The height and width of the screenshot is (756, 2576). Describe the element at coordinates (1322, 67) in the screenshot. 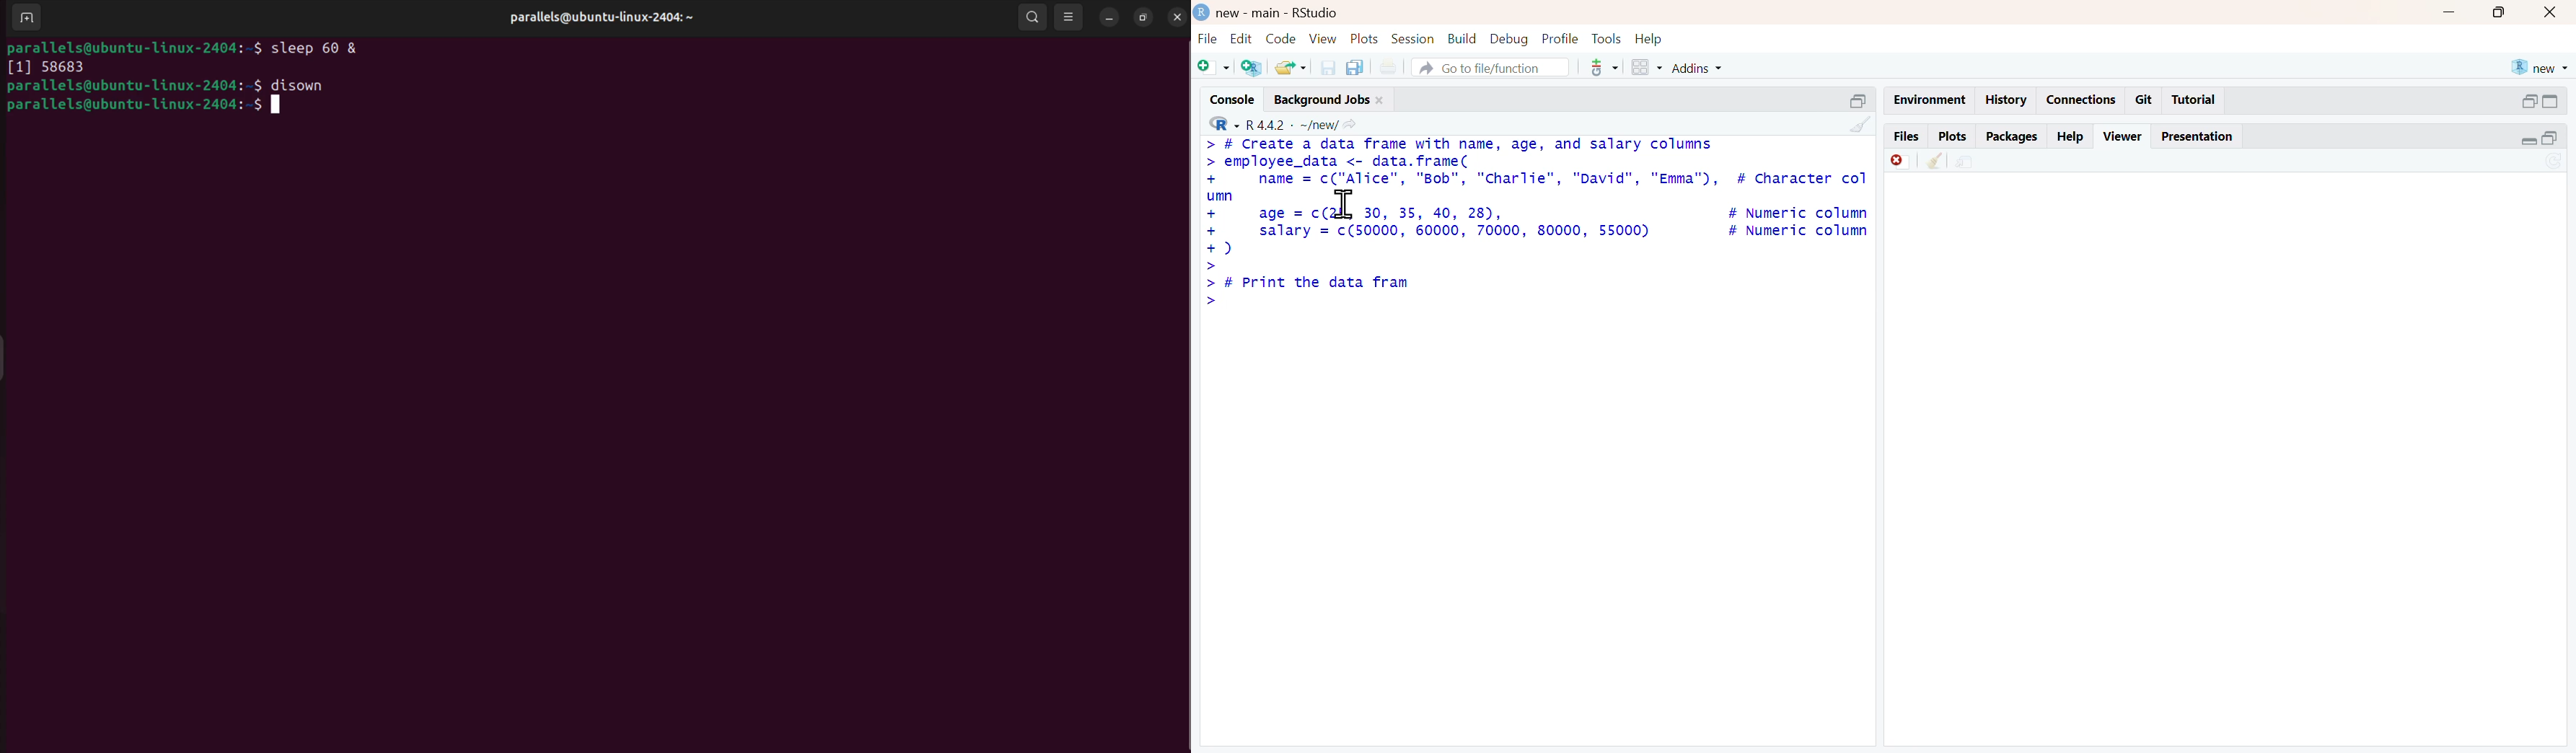

I see `save current ile` at that location.